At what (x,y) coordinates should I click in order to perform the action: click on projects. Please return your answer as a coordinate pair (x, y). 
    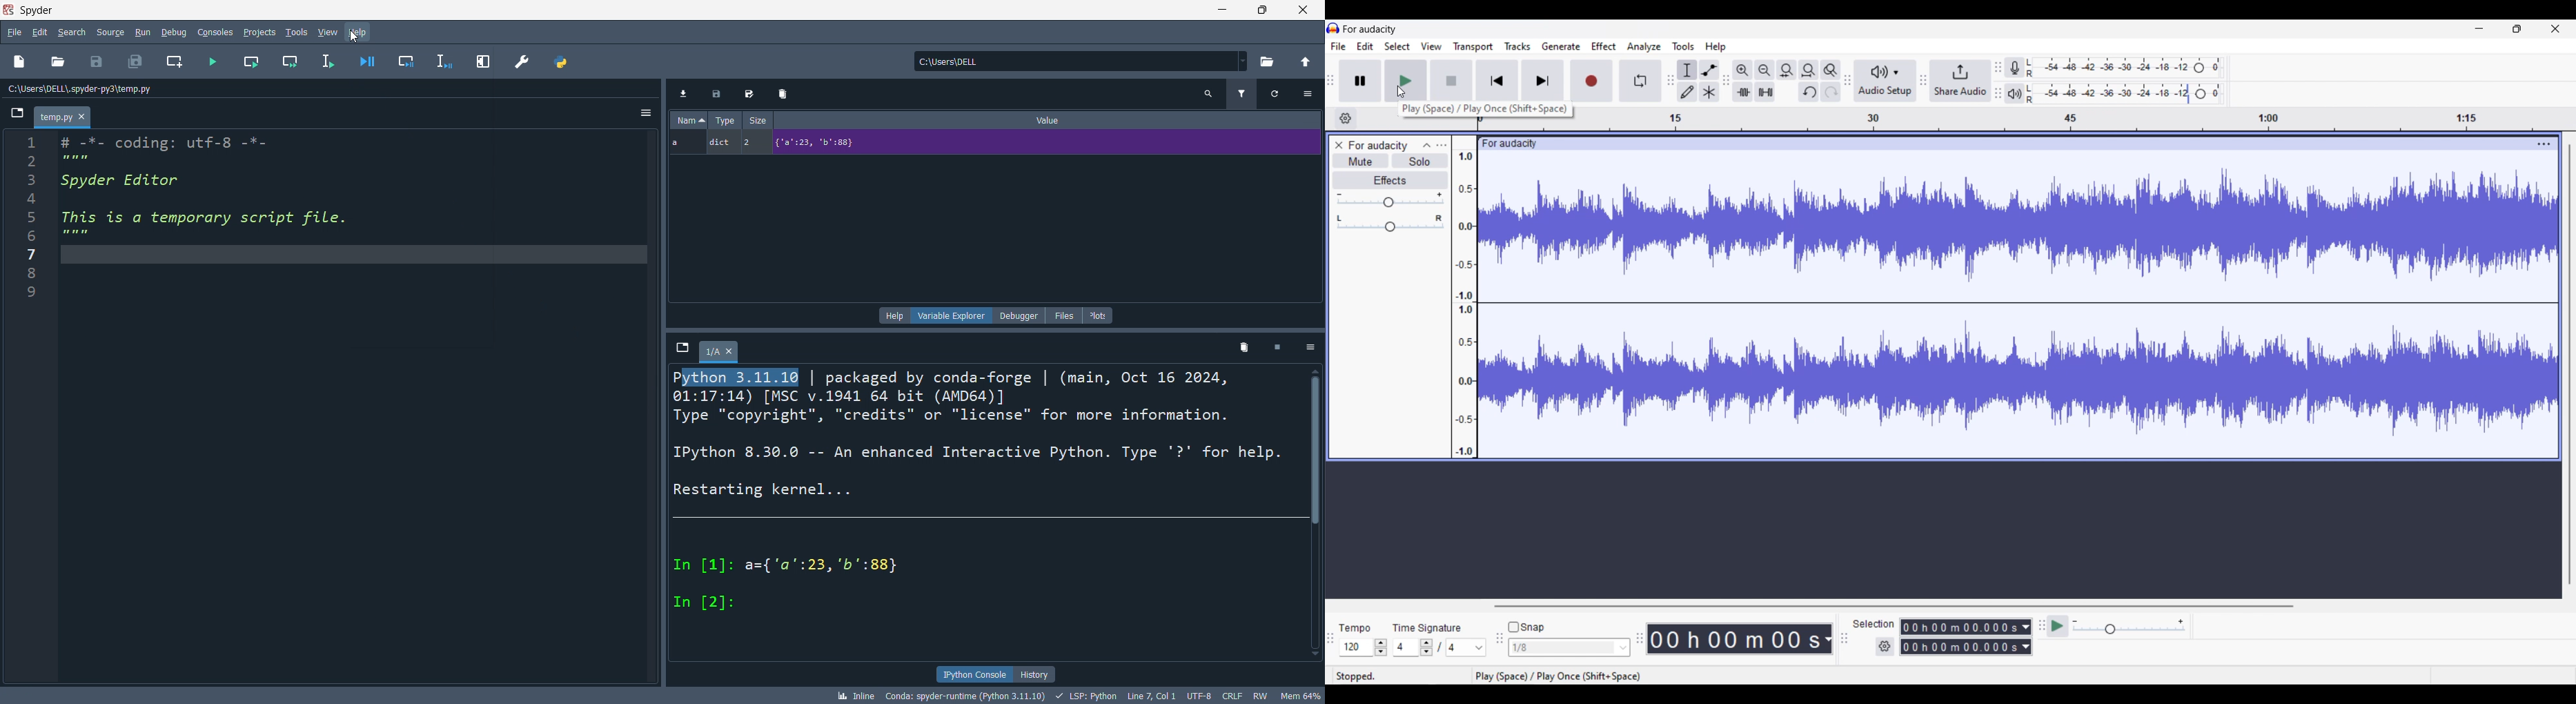
    Looking at the image, I should click on (259, 32).